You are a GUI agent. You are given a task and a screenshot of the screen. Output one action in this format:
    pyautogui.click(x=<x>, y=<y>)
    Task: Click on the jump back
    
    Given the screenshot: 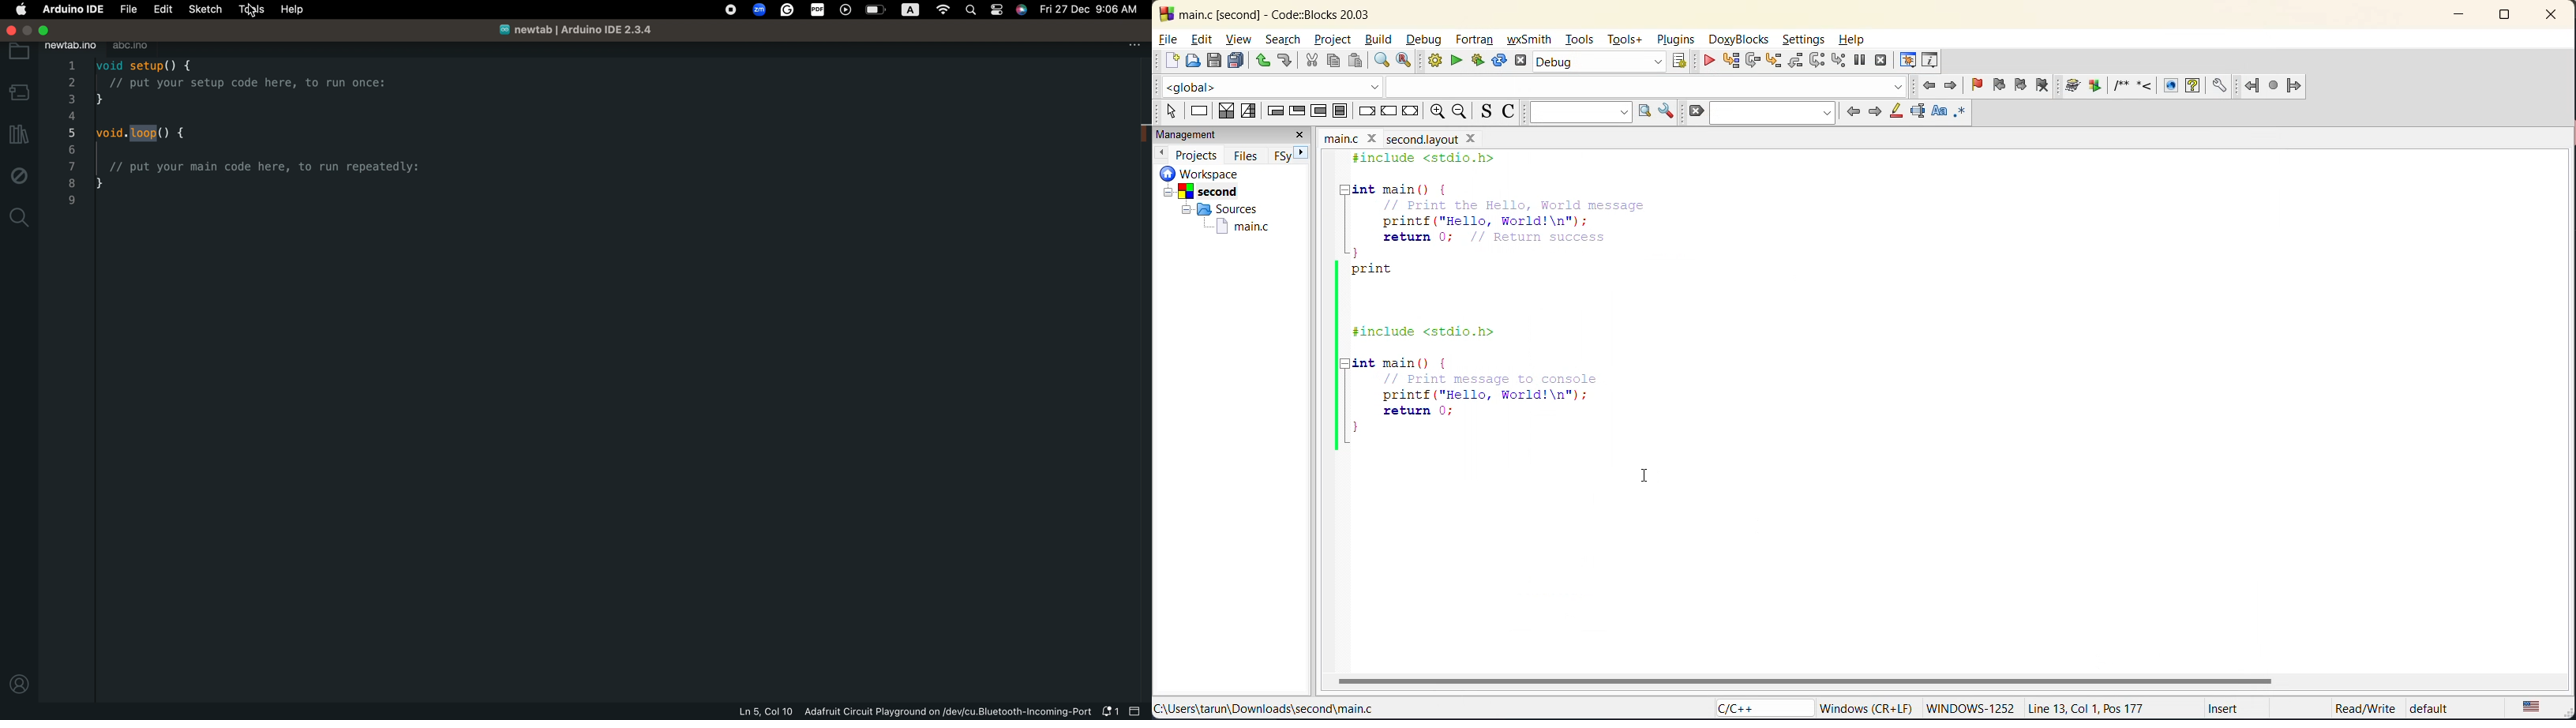 What is the action you would take?
    pyautogui.click(x=1930, y=85)
    